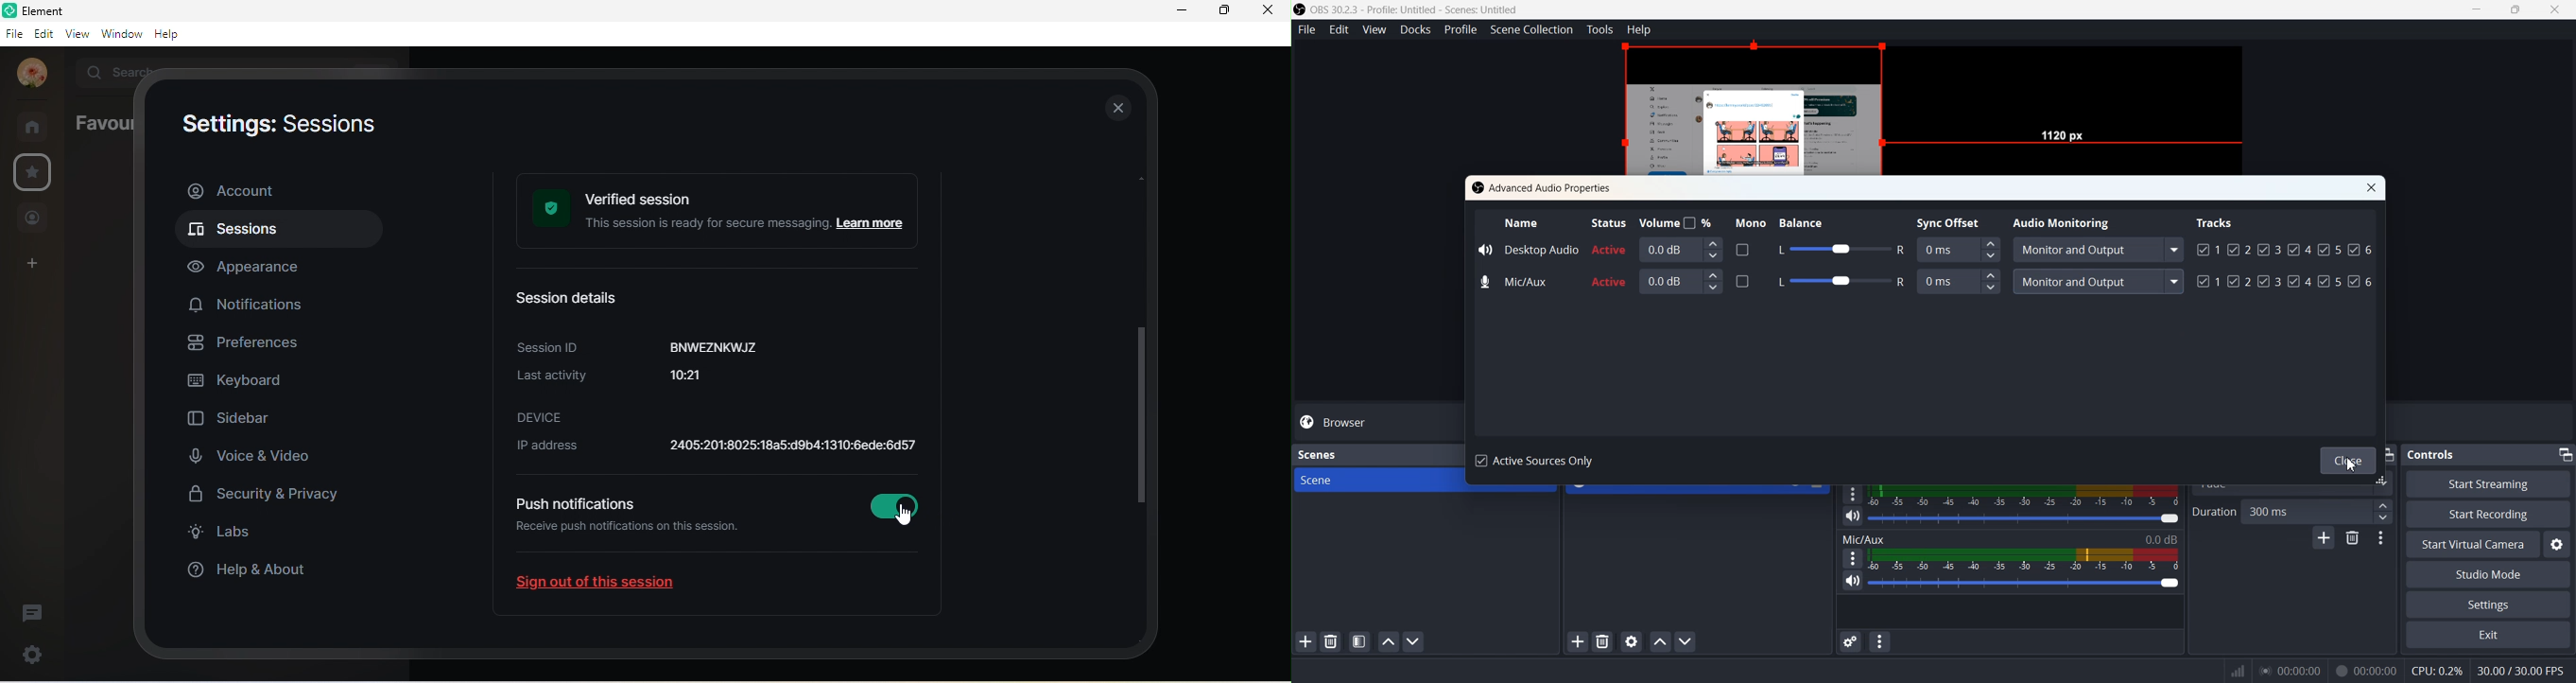 Image resolution: width=2576 pixels, height=700 pixels. What do you see at coordinates (2023, 583) in the screenshot?
I see `Volume Adjuster` at bounding box center [2023, 583].